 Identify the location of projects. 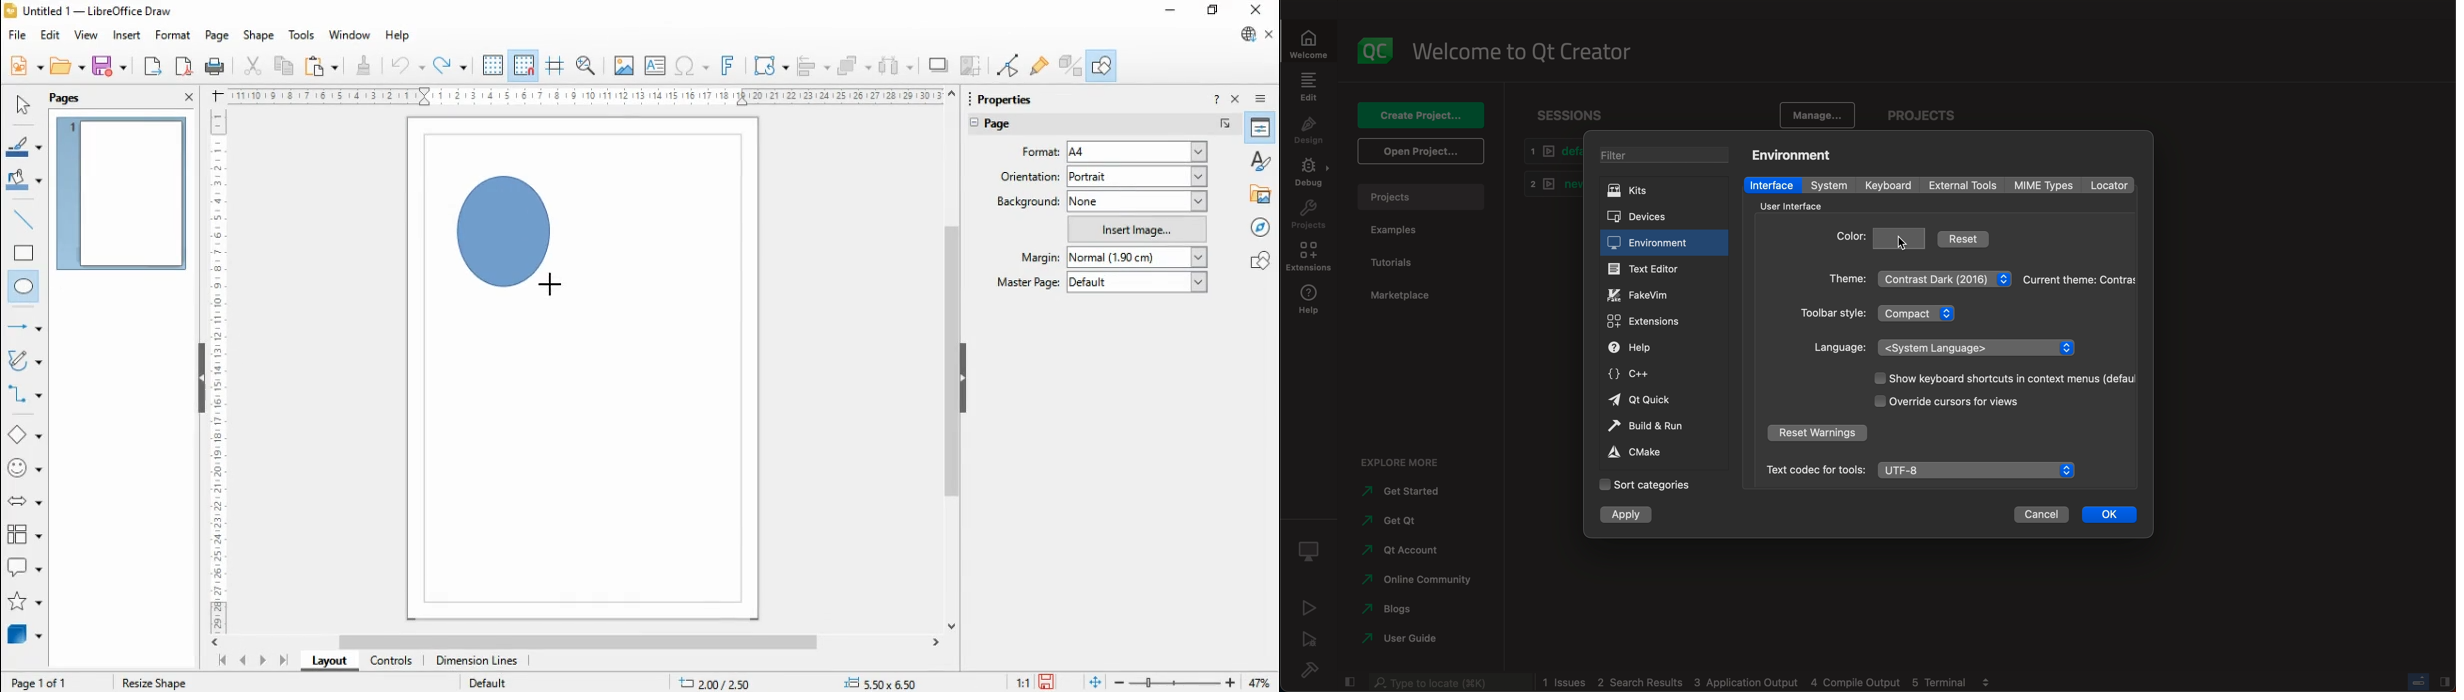
(1927, 111).